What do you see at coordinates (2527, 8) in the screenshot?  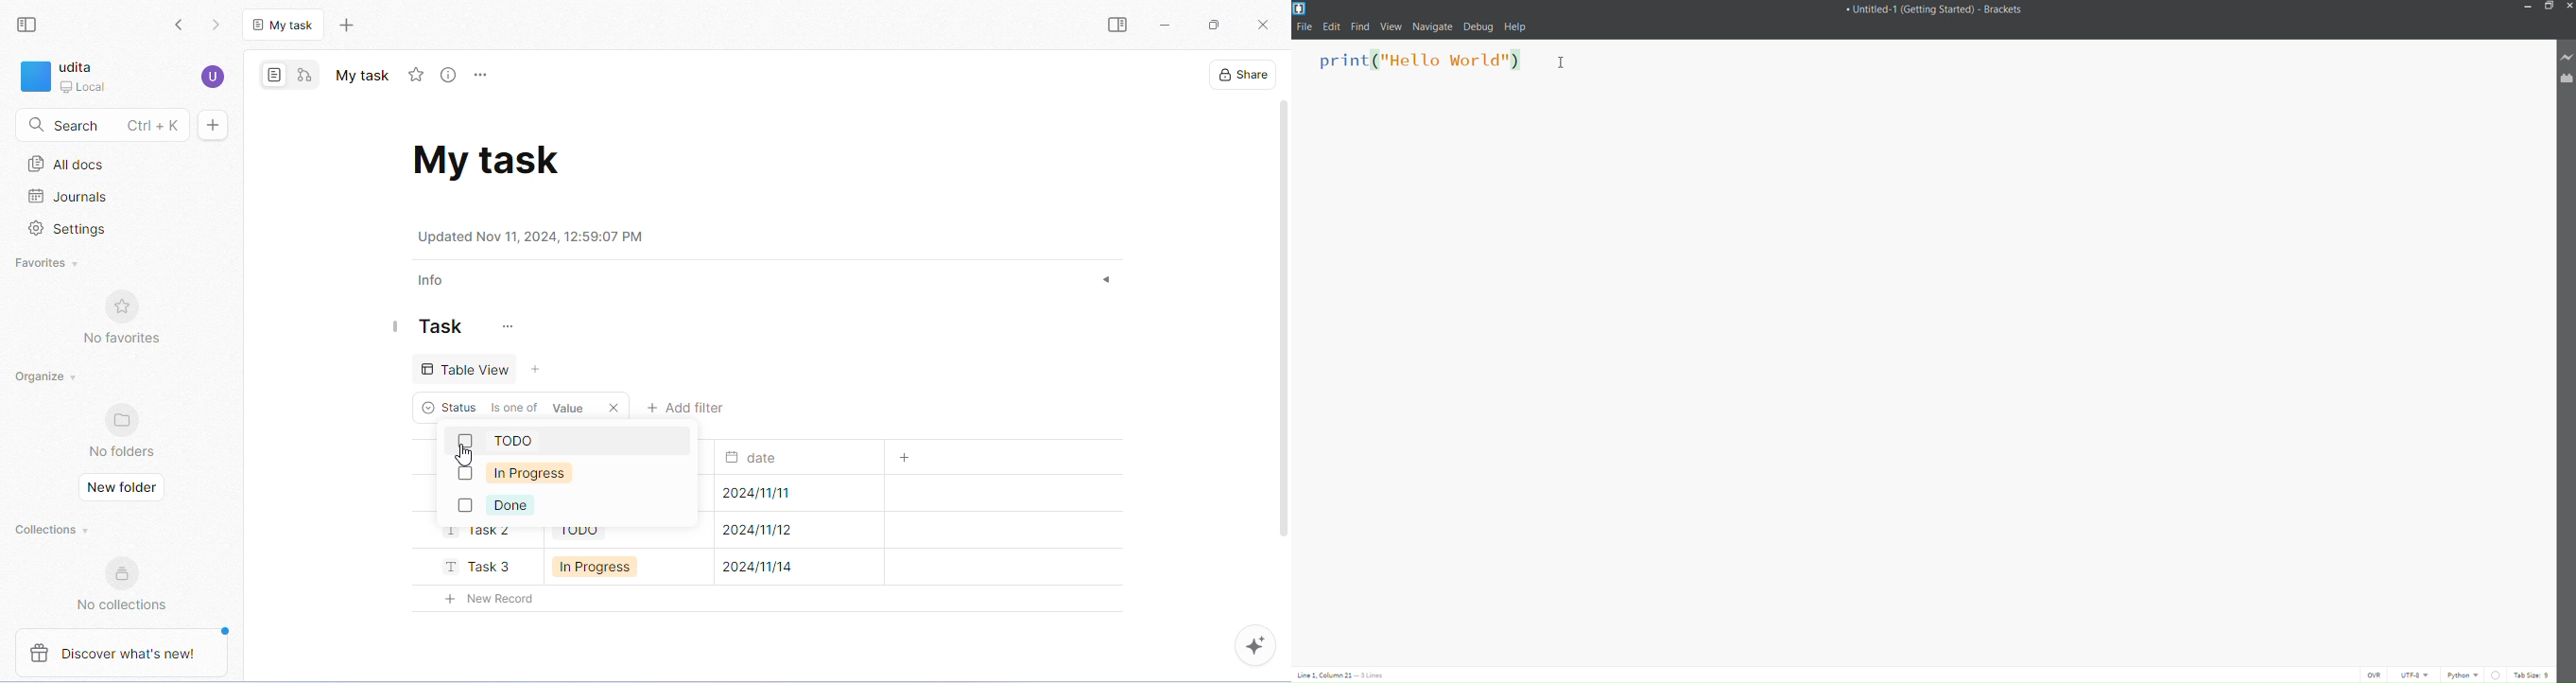 I see `minimize` at bounding box center [2527, 8].